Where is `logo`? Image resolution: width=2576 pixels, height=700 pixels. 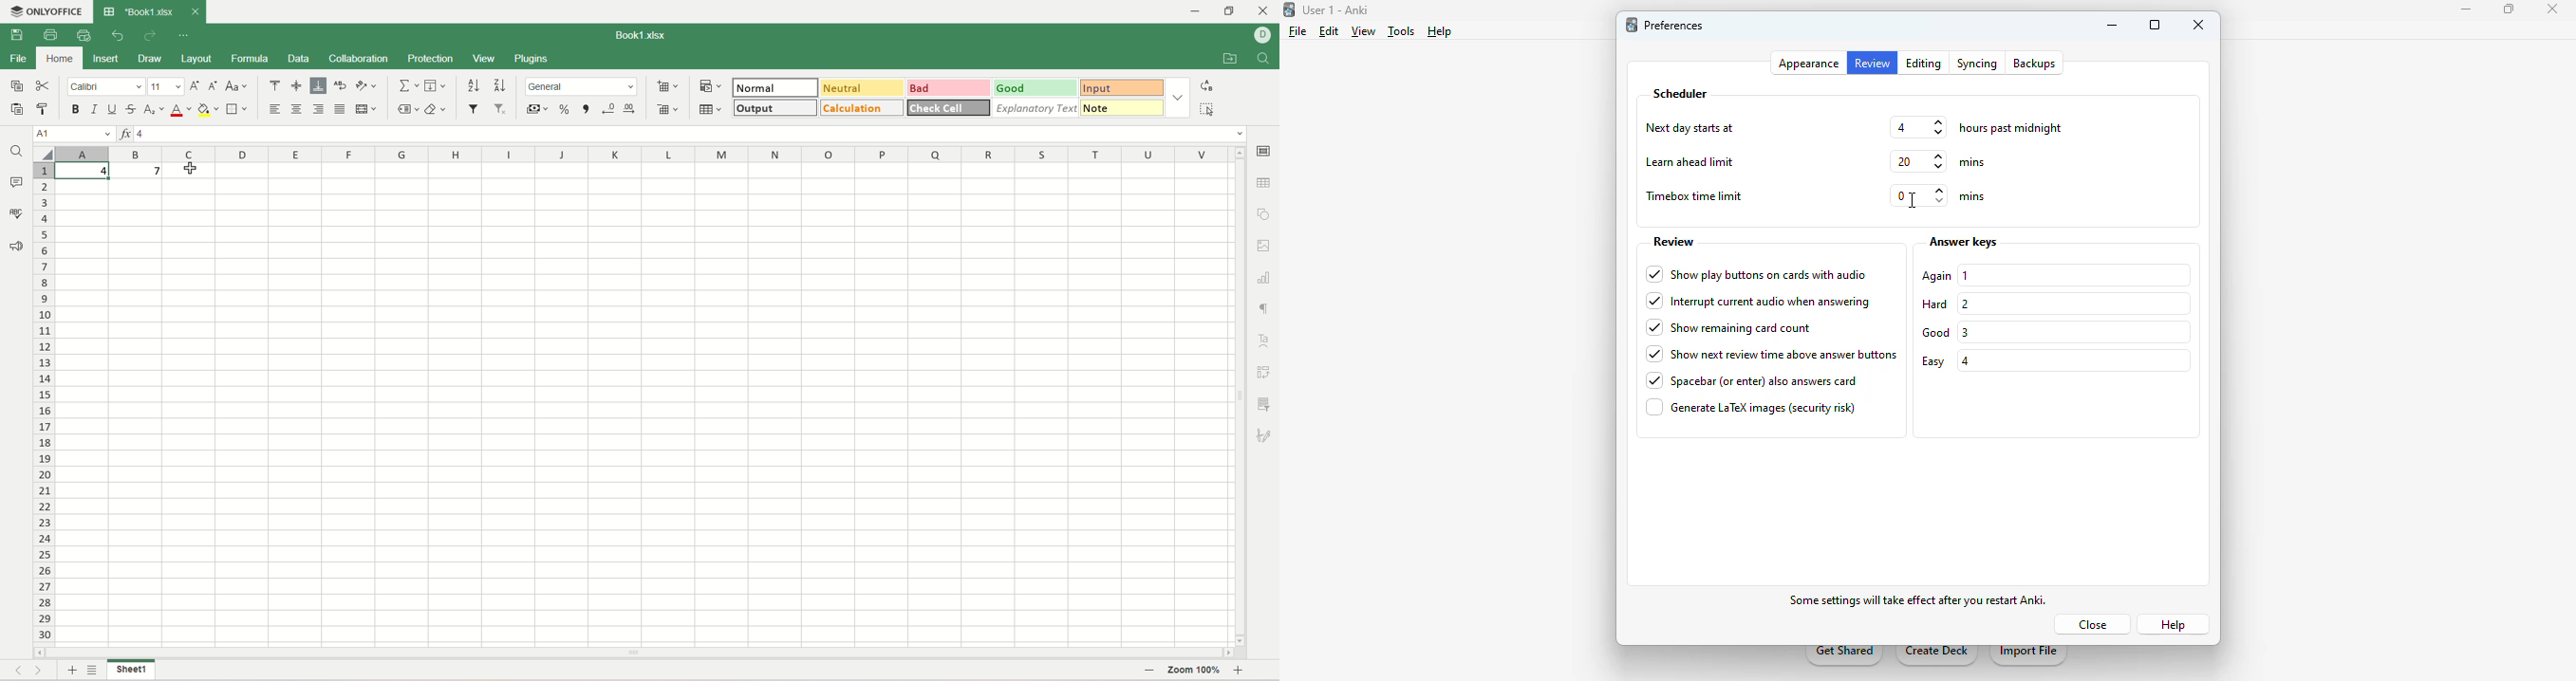 logo is located at coordinates (1288, 9).